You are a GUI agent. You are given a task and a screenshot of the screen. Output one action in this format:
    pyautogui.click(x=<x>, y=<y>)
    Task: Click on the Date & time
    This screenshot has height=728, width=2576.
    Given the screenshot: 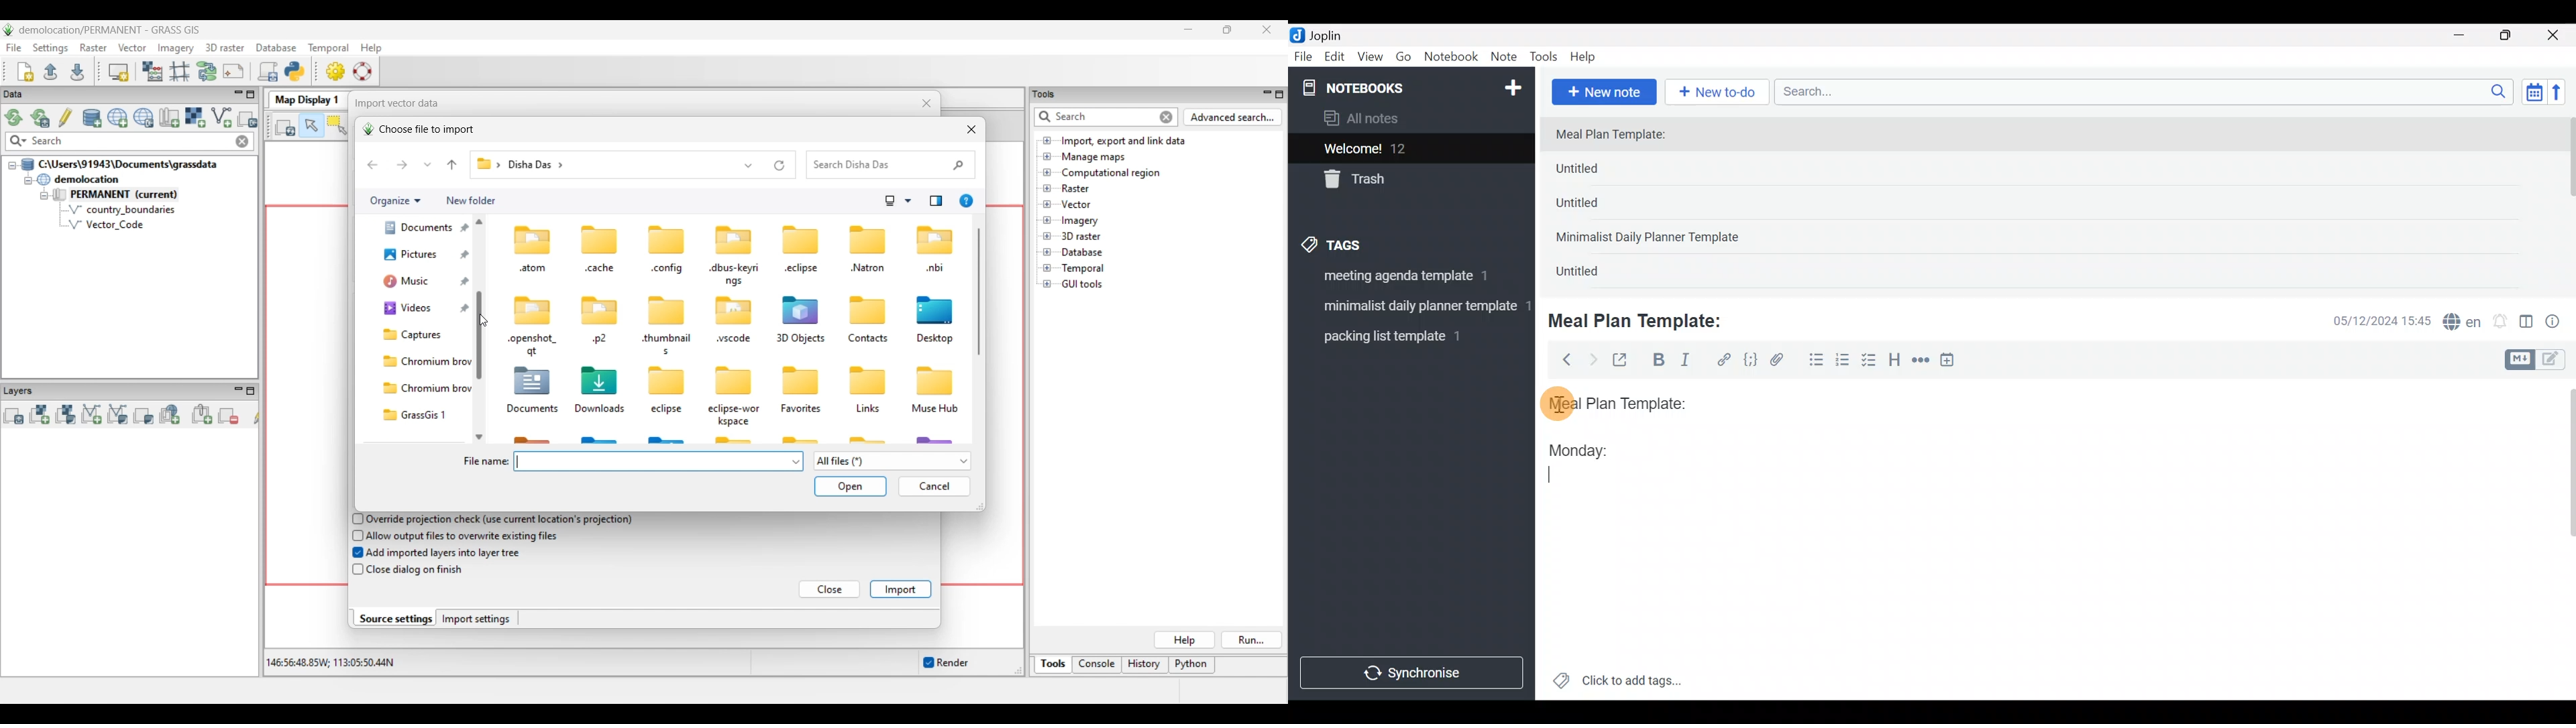 What is the action you would take?
    pyautogui.click(x=2371, y=320)
    